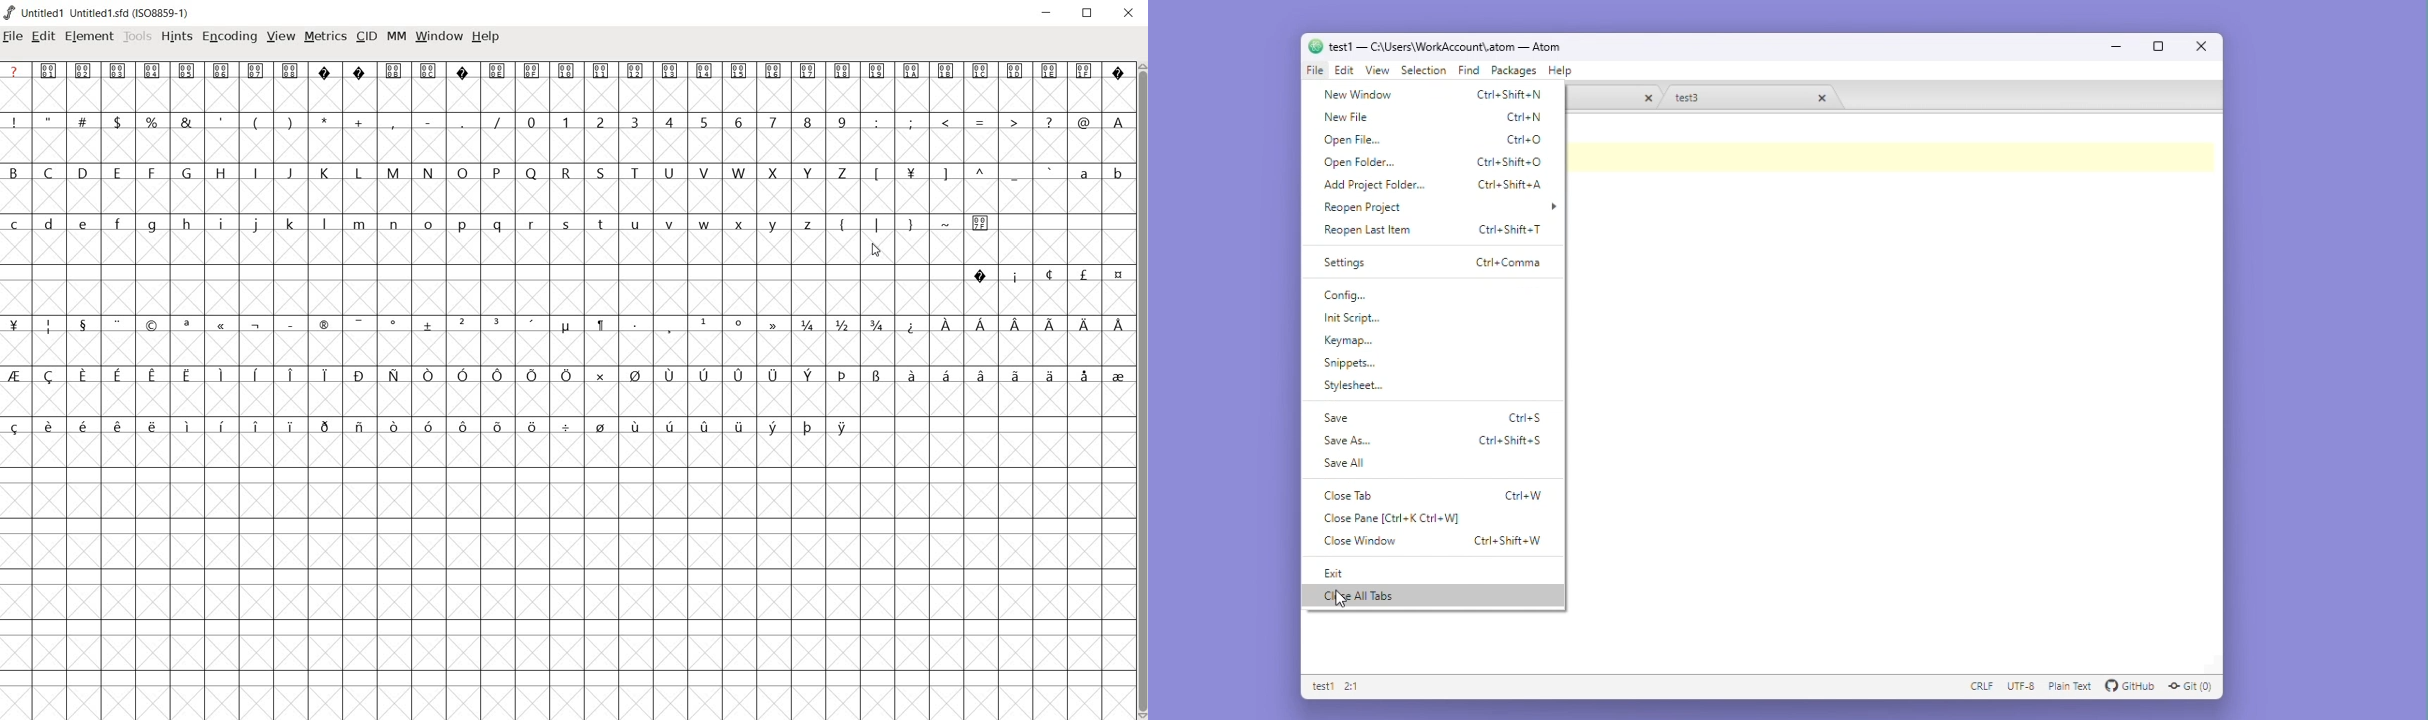 This screenshot has height=728, width=2436. What do you see at coordinates (568, 347) in the screenshot?
I see `empty cells` at bounding box center [568, 347].